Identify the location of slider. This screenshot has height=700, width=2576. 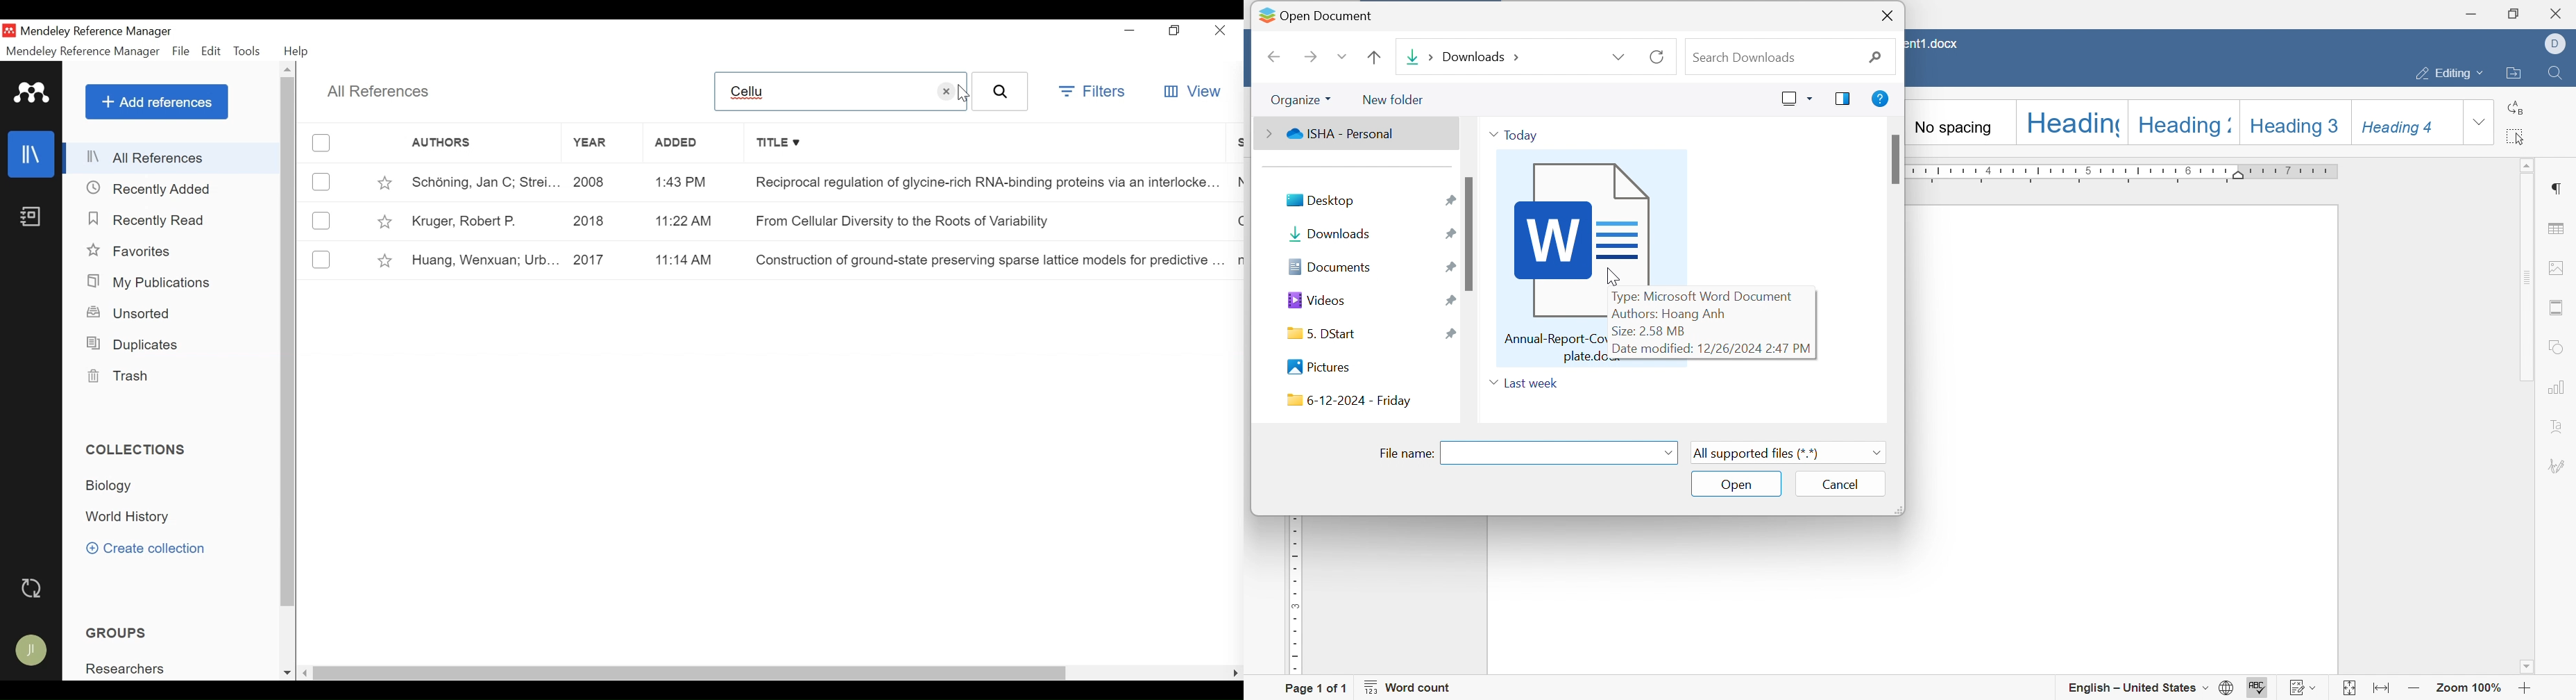
(1472, 234).